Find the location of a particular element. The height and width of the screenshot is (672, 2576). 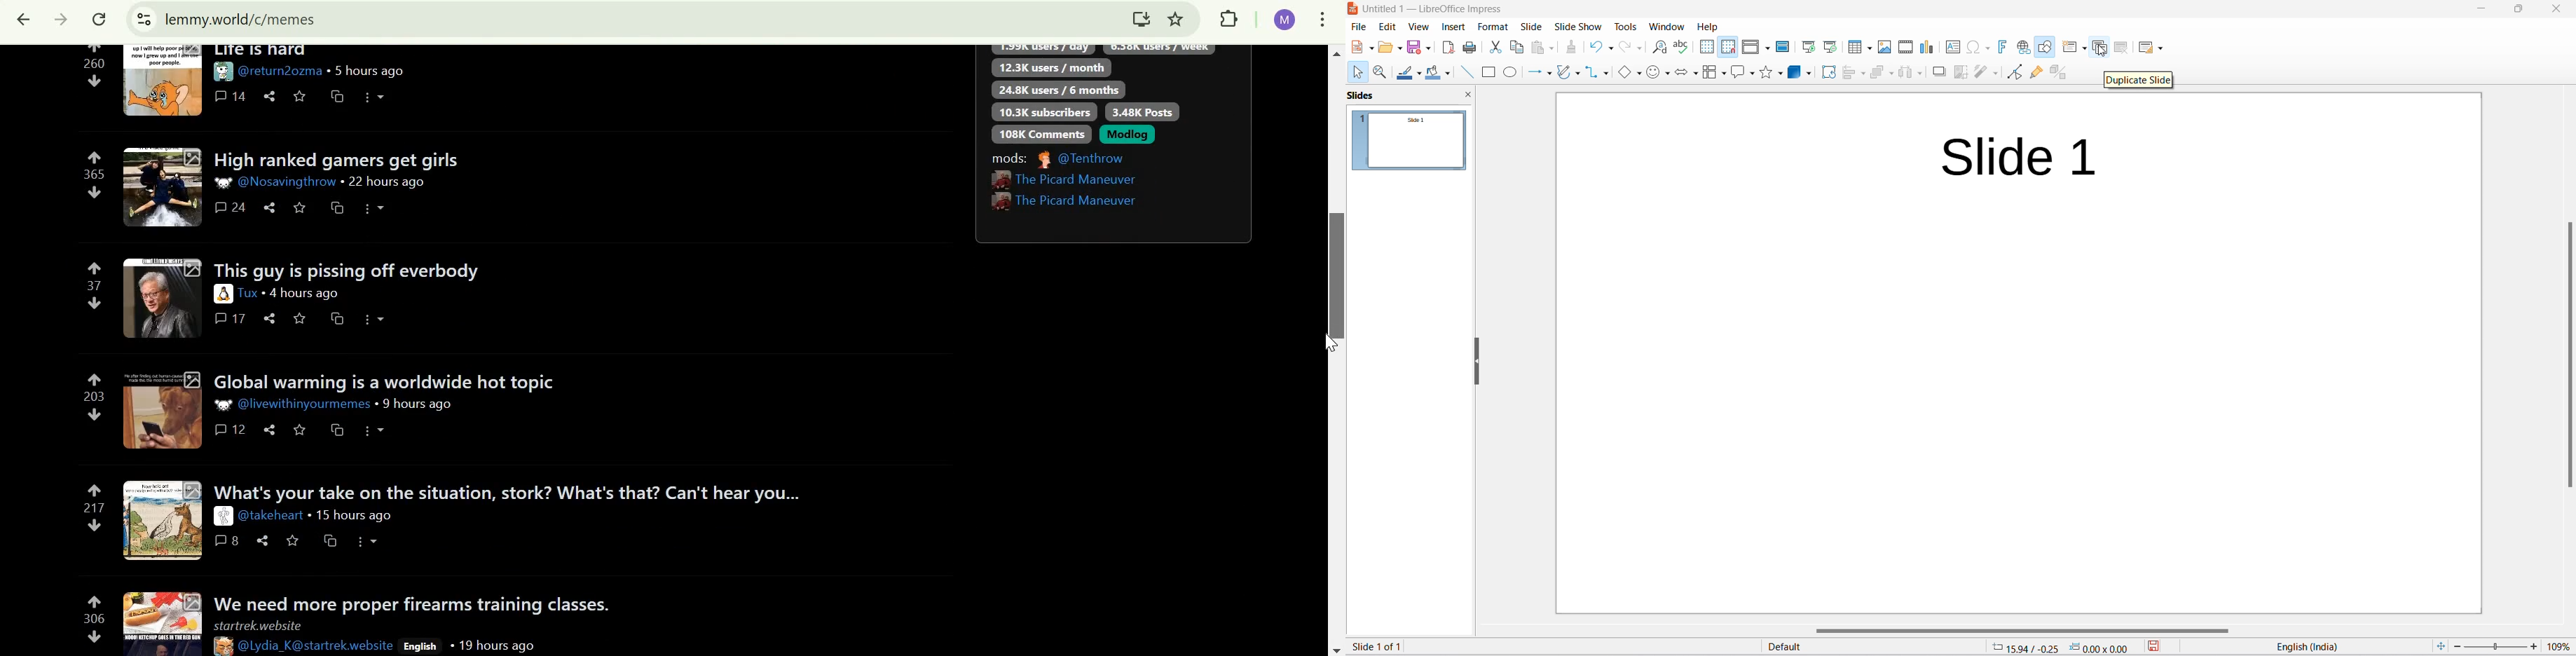

Fill colour is located at coordinates (1439, 73).